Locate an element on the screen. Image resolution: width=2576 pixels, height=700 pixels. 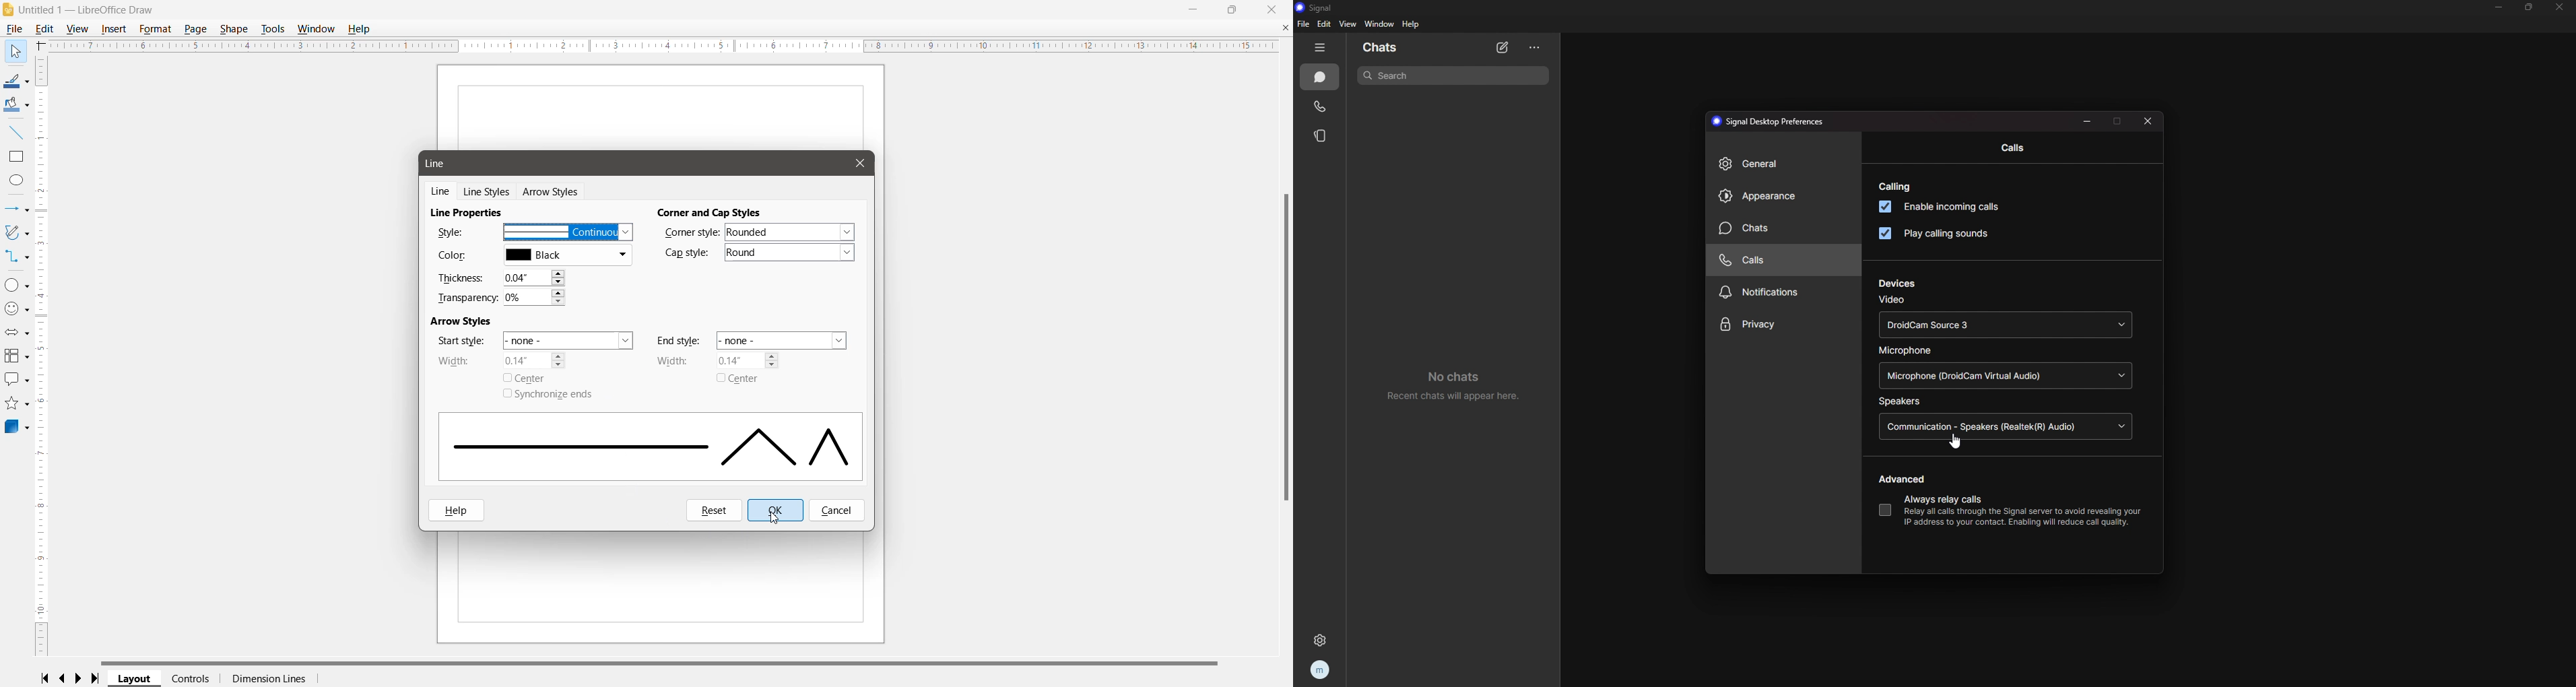
Line Color is located at coordinates (17, 81).